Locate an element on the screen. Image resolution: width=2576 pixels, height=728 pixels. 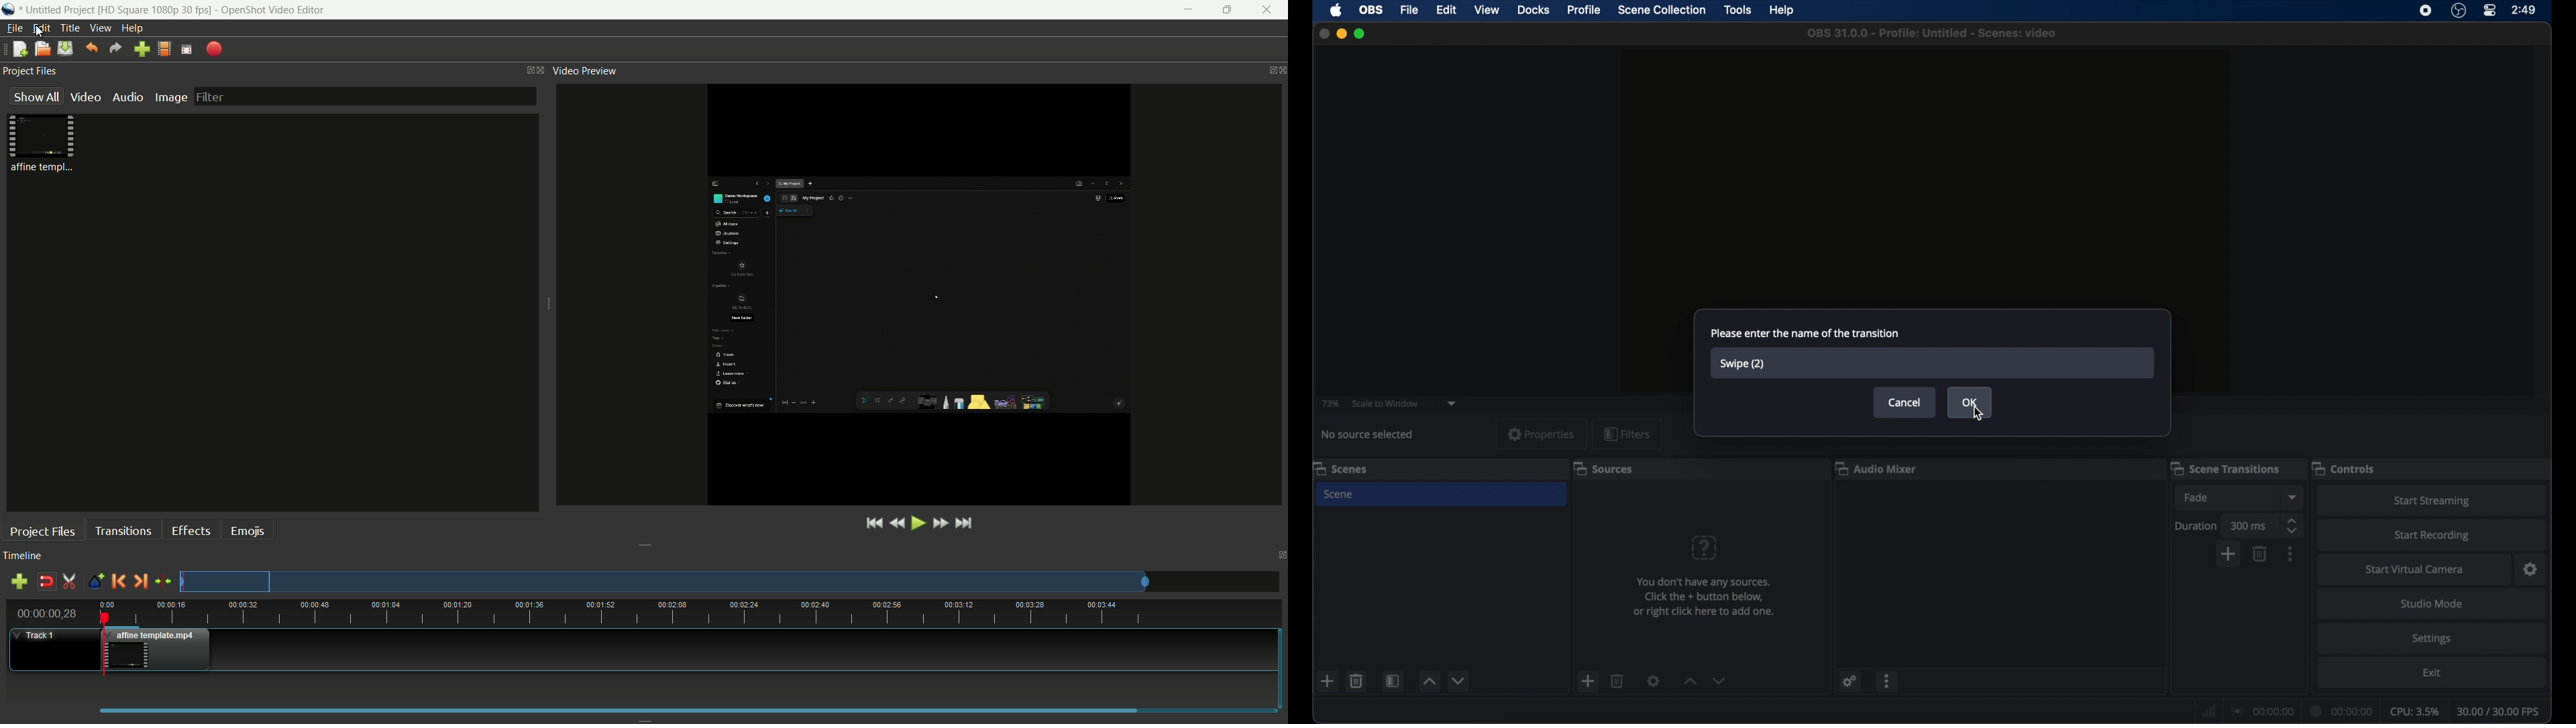
tools is located at coordinates (1738, 9).